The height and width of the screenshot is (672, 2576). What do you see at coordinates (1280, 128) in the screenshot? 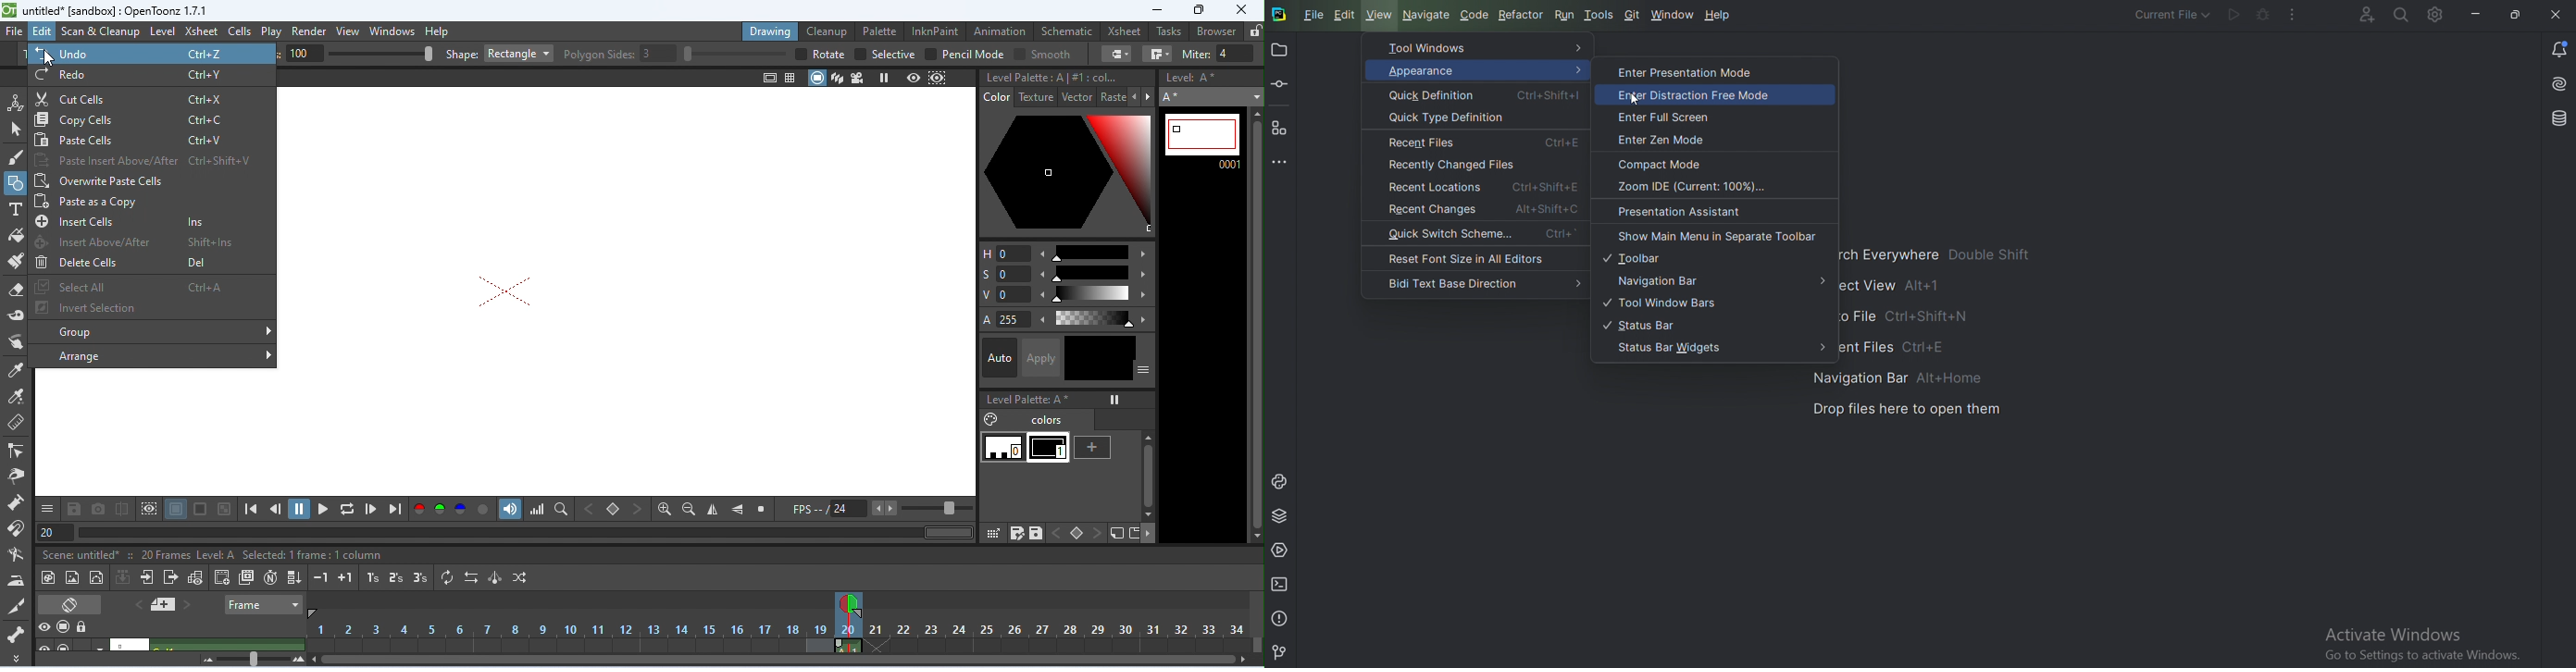
I see `Structure` at bounding box center [1280, 128].